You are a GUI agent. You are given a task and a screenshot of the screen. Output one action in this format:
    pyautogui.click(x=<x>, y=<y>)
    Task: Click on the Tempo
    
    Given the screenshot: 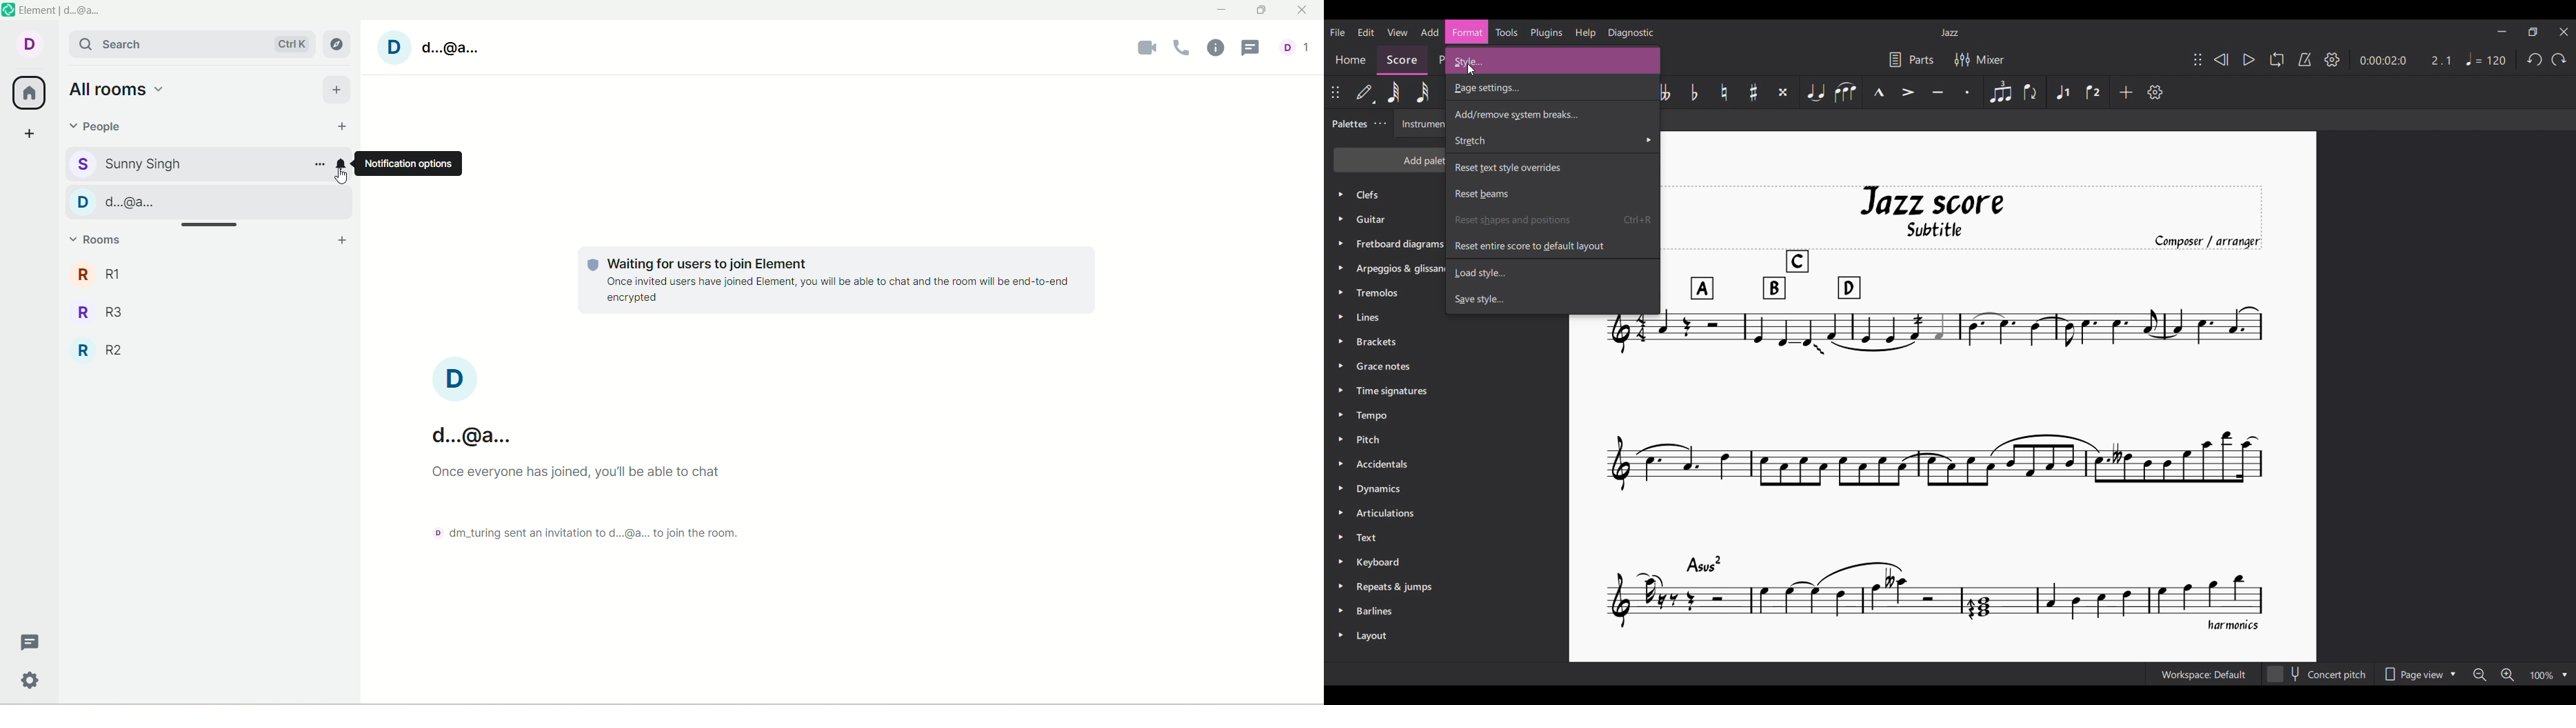 What is the action you would take?
    pyautogui.click(x=2487, y=59)
    